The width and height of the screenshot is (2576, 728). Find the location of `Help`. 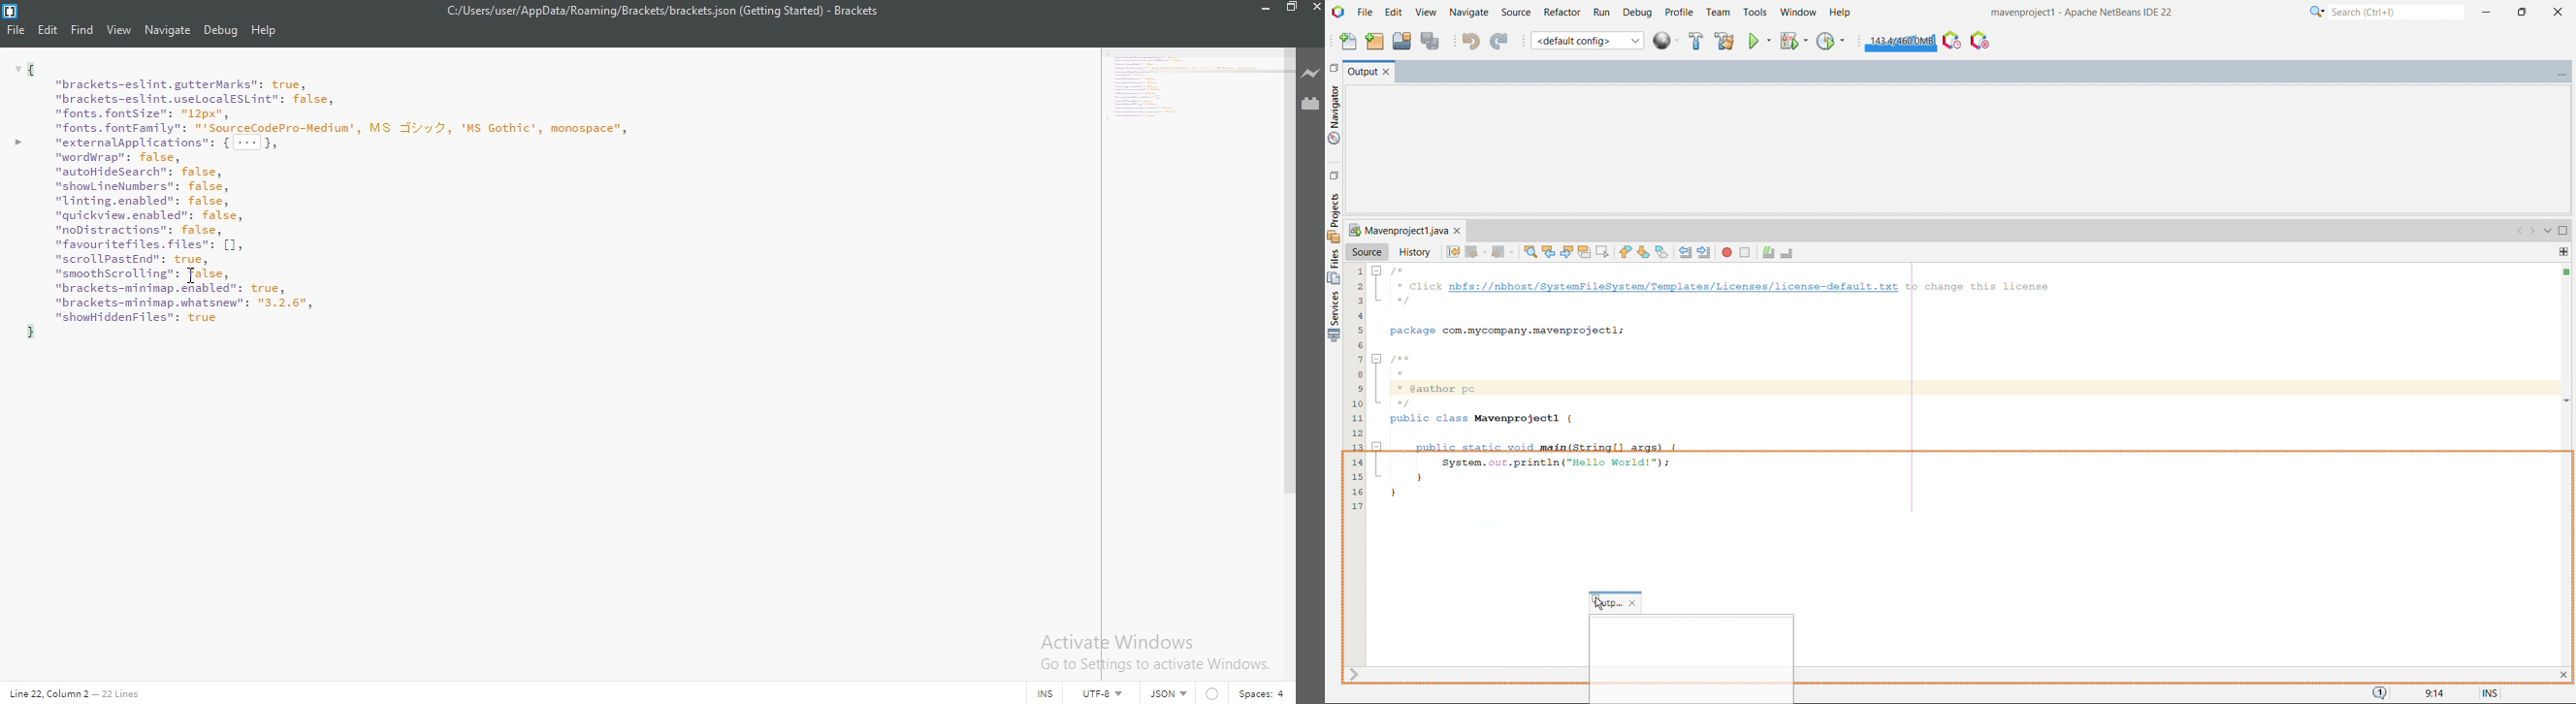

Help is located at coordinates (266, 32).